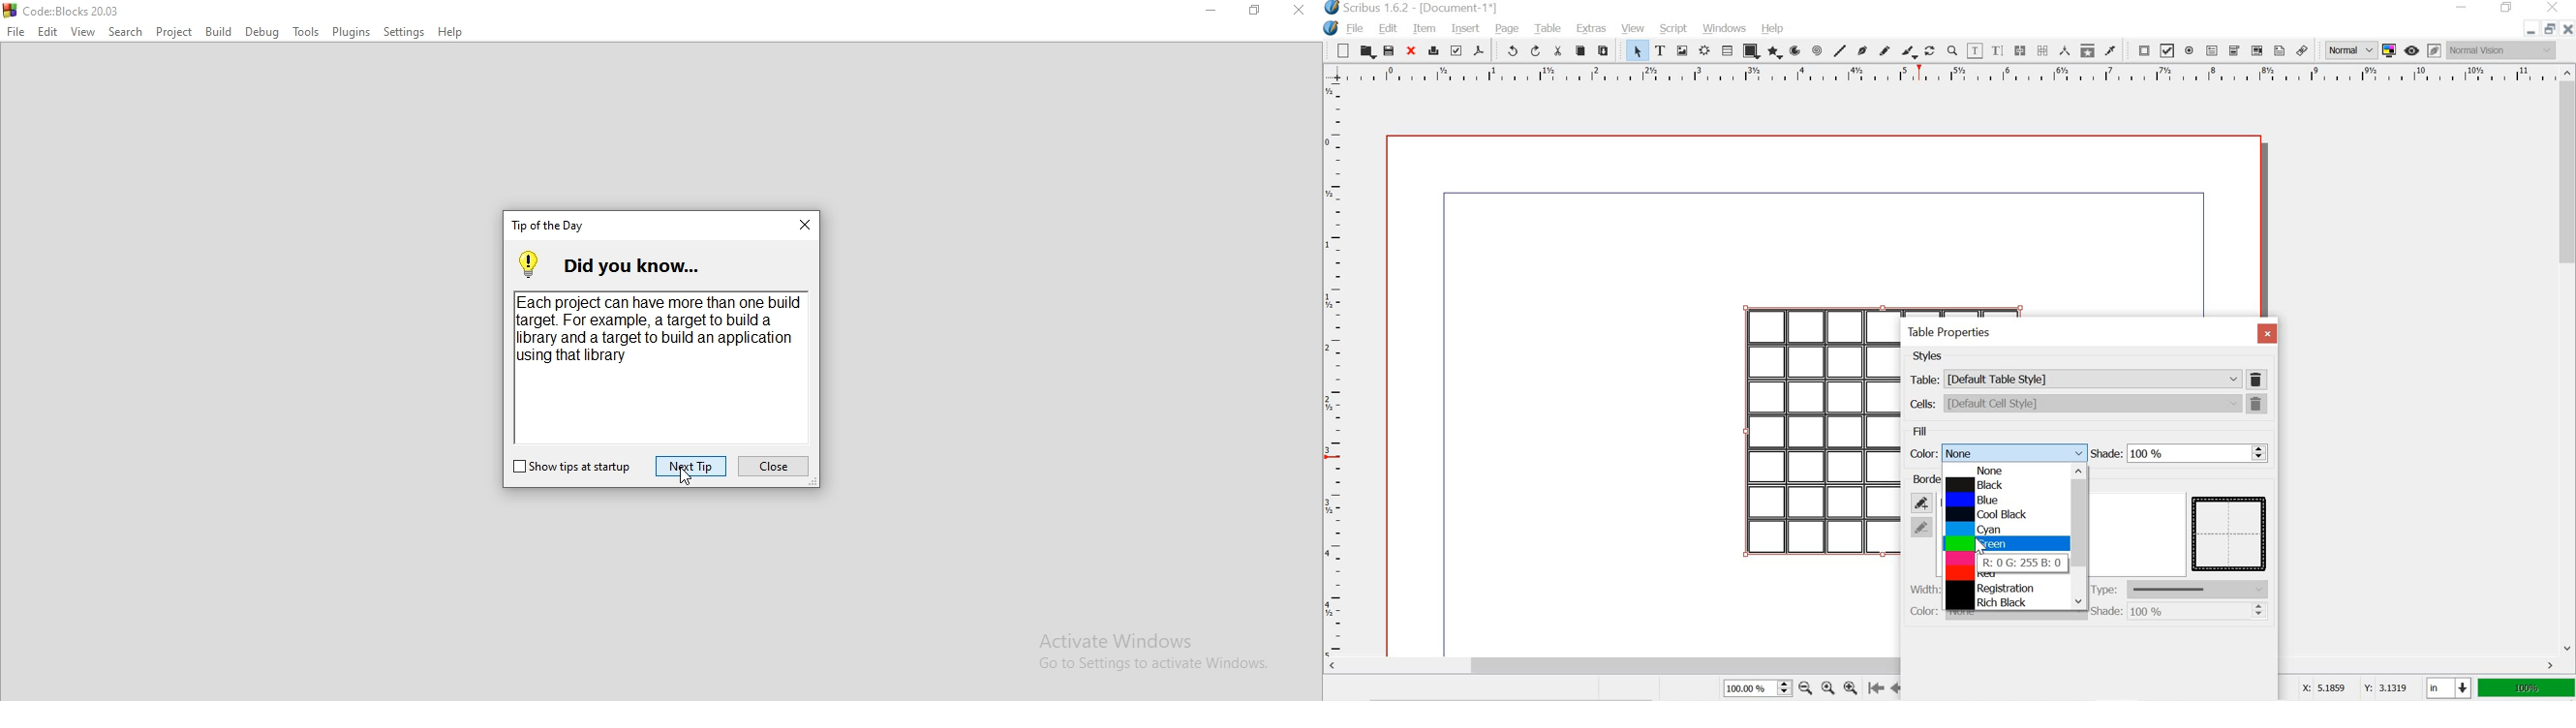 This screenshot has width=2576, height=728. I want to click on shade change, so click(2260, 612).